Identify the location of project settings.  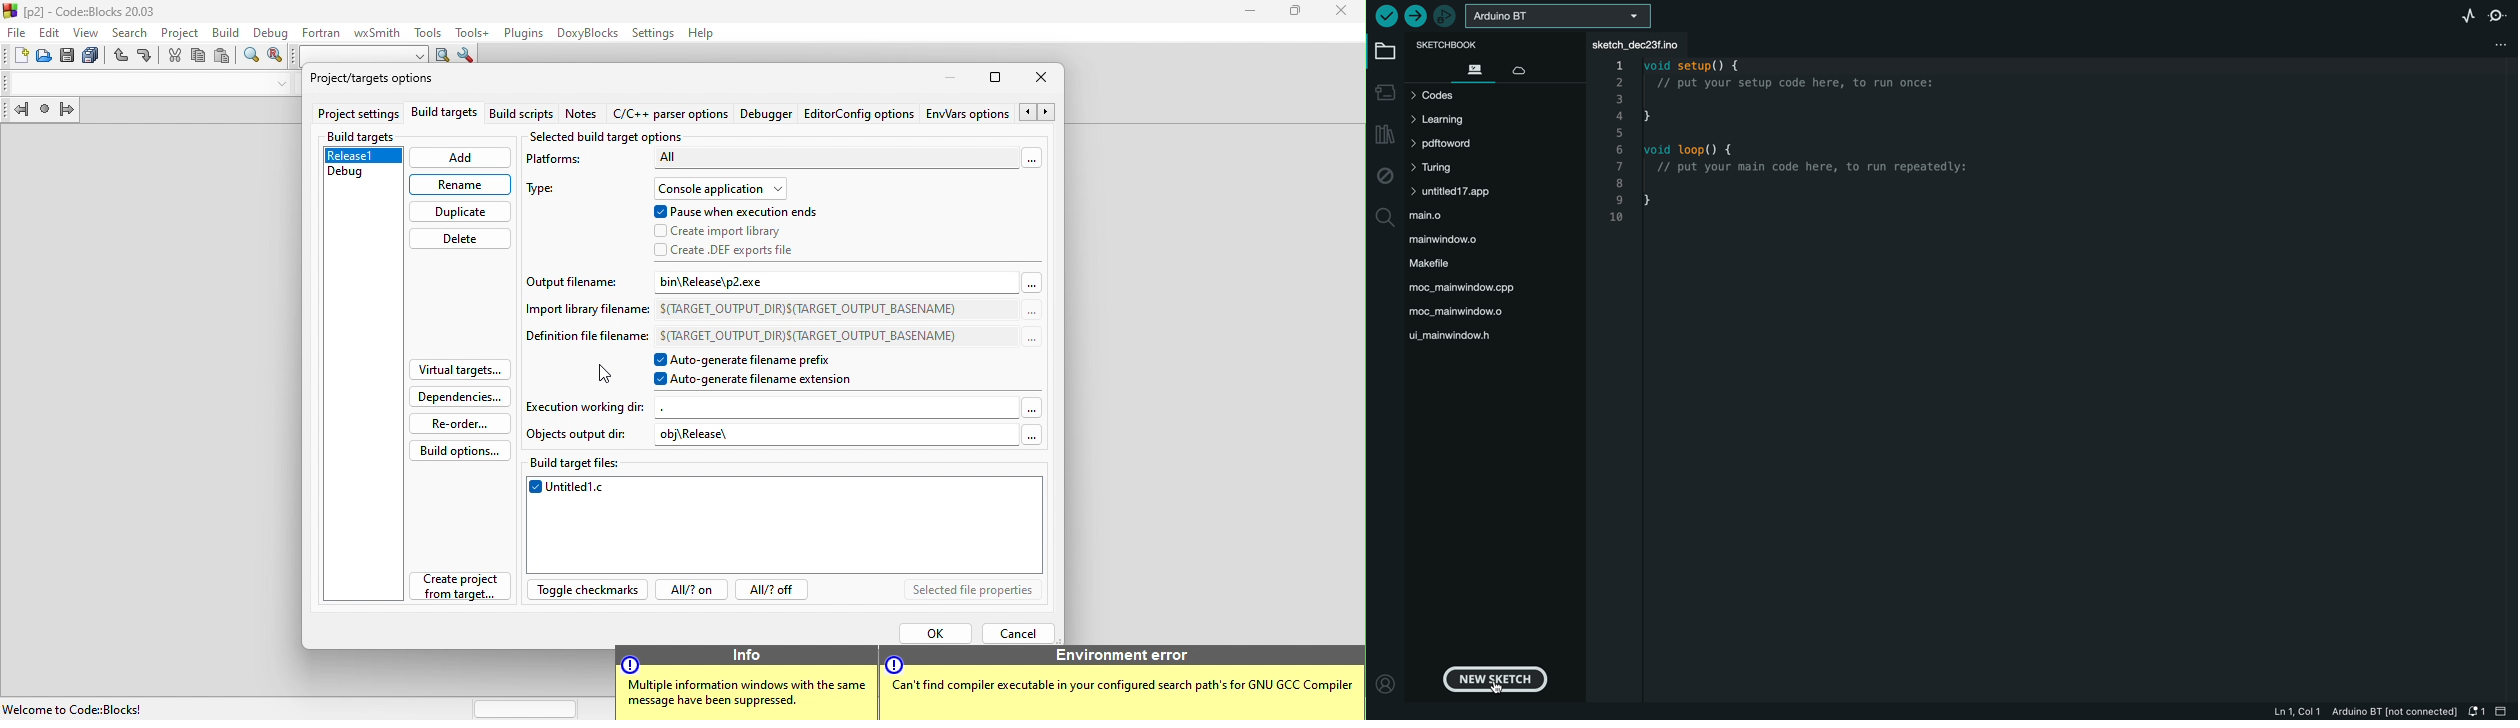
(358, 115).